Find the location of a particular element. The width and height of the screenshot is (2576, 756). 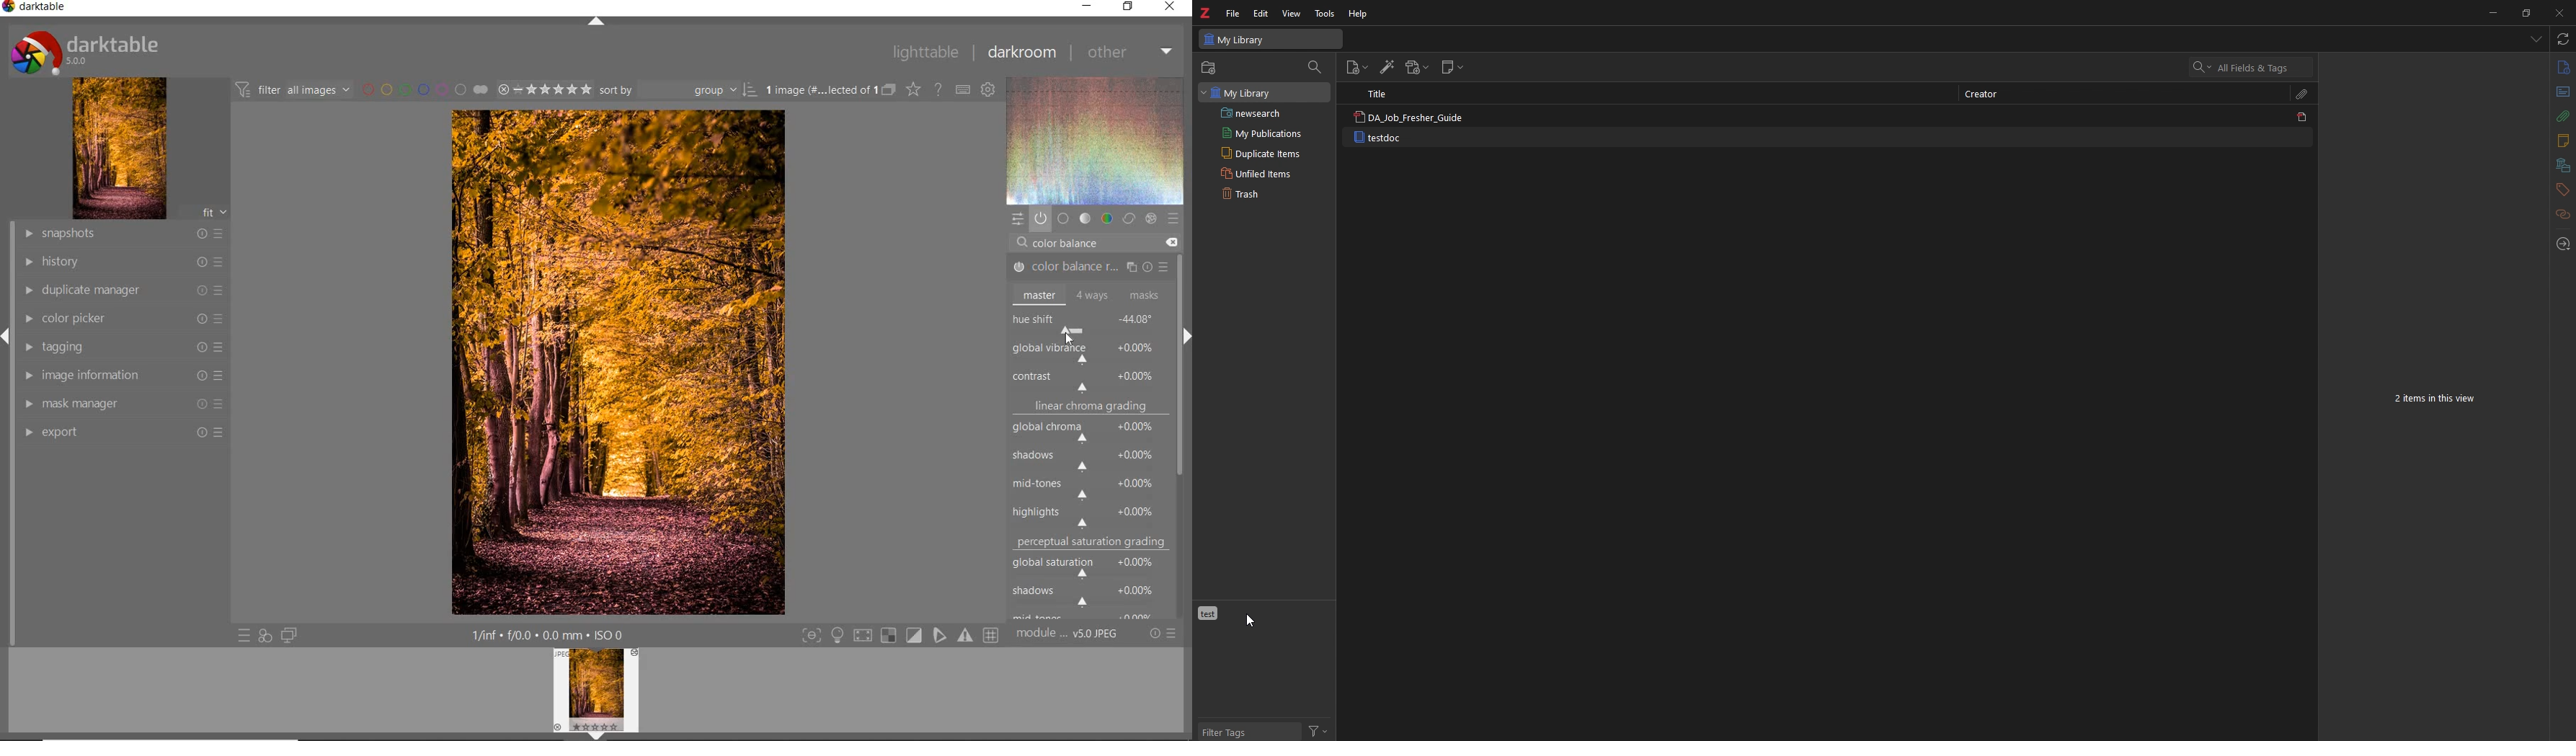

saved search is located at coordinates (1269, 113).